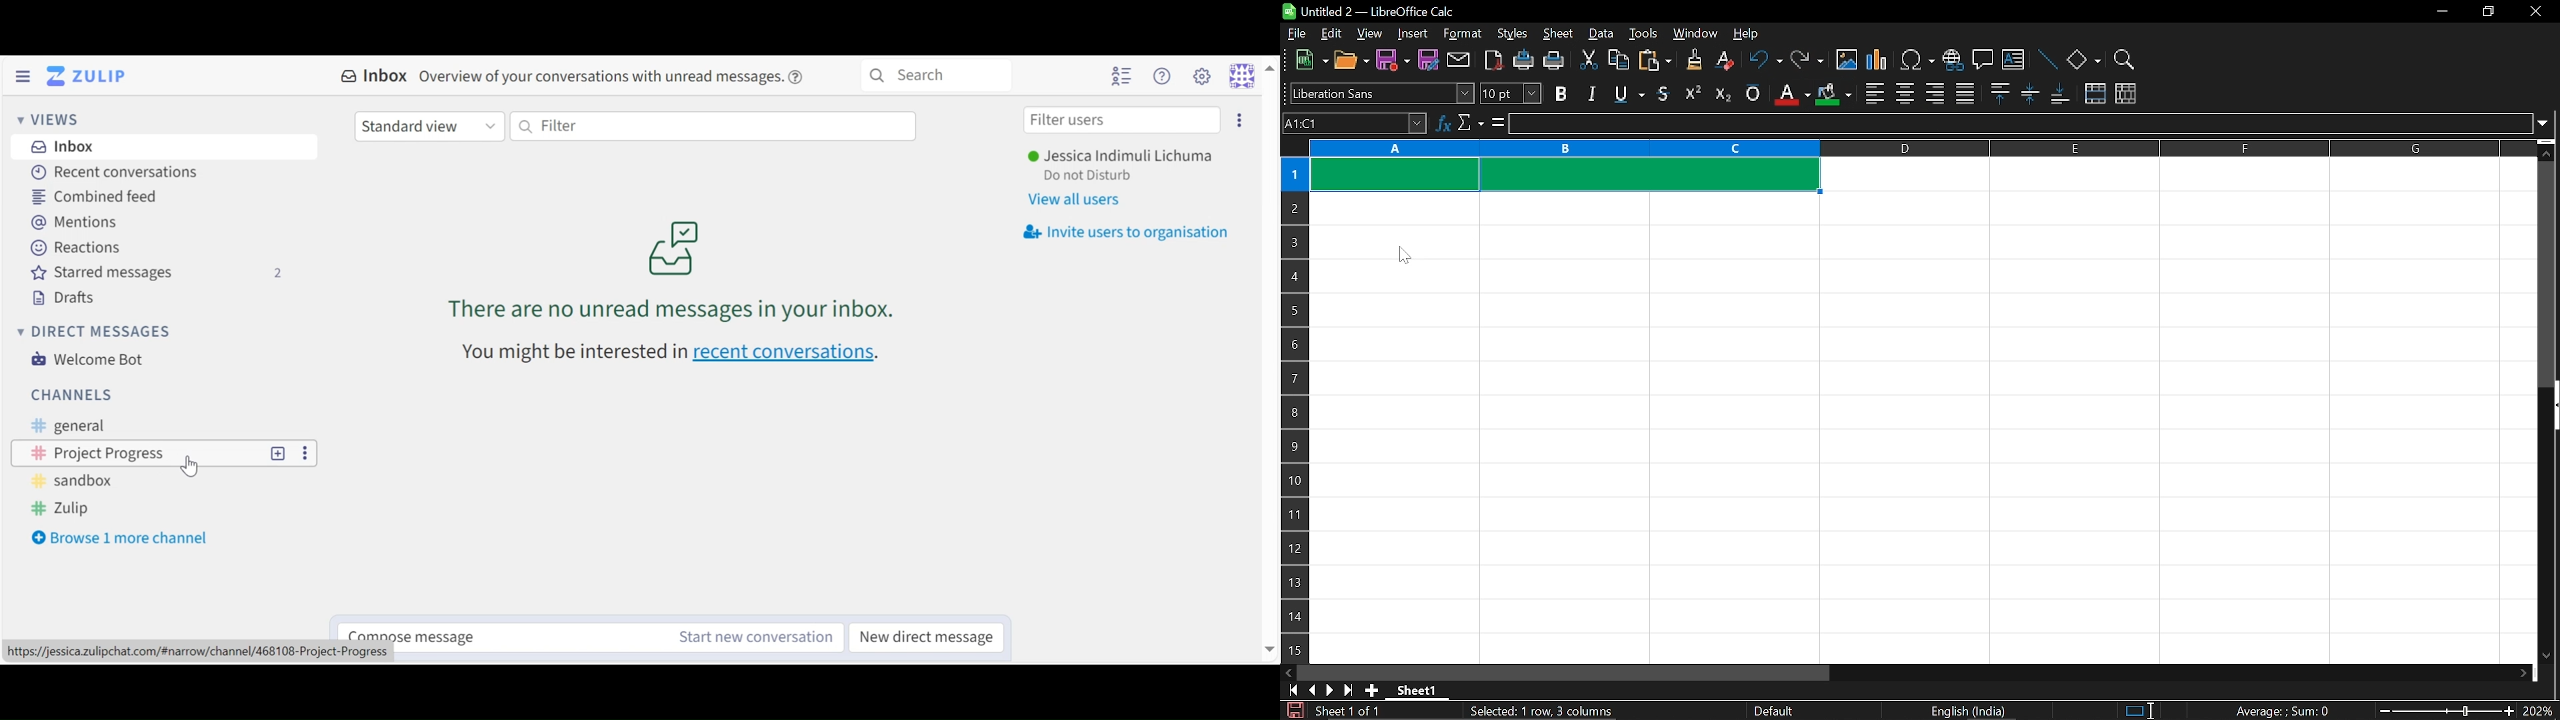 This screenshot has height=728, width=2576. What do you see at coordinates (2019, 124) in the screenshot?
I see `input line` at bounding box center [2019, 124].